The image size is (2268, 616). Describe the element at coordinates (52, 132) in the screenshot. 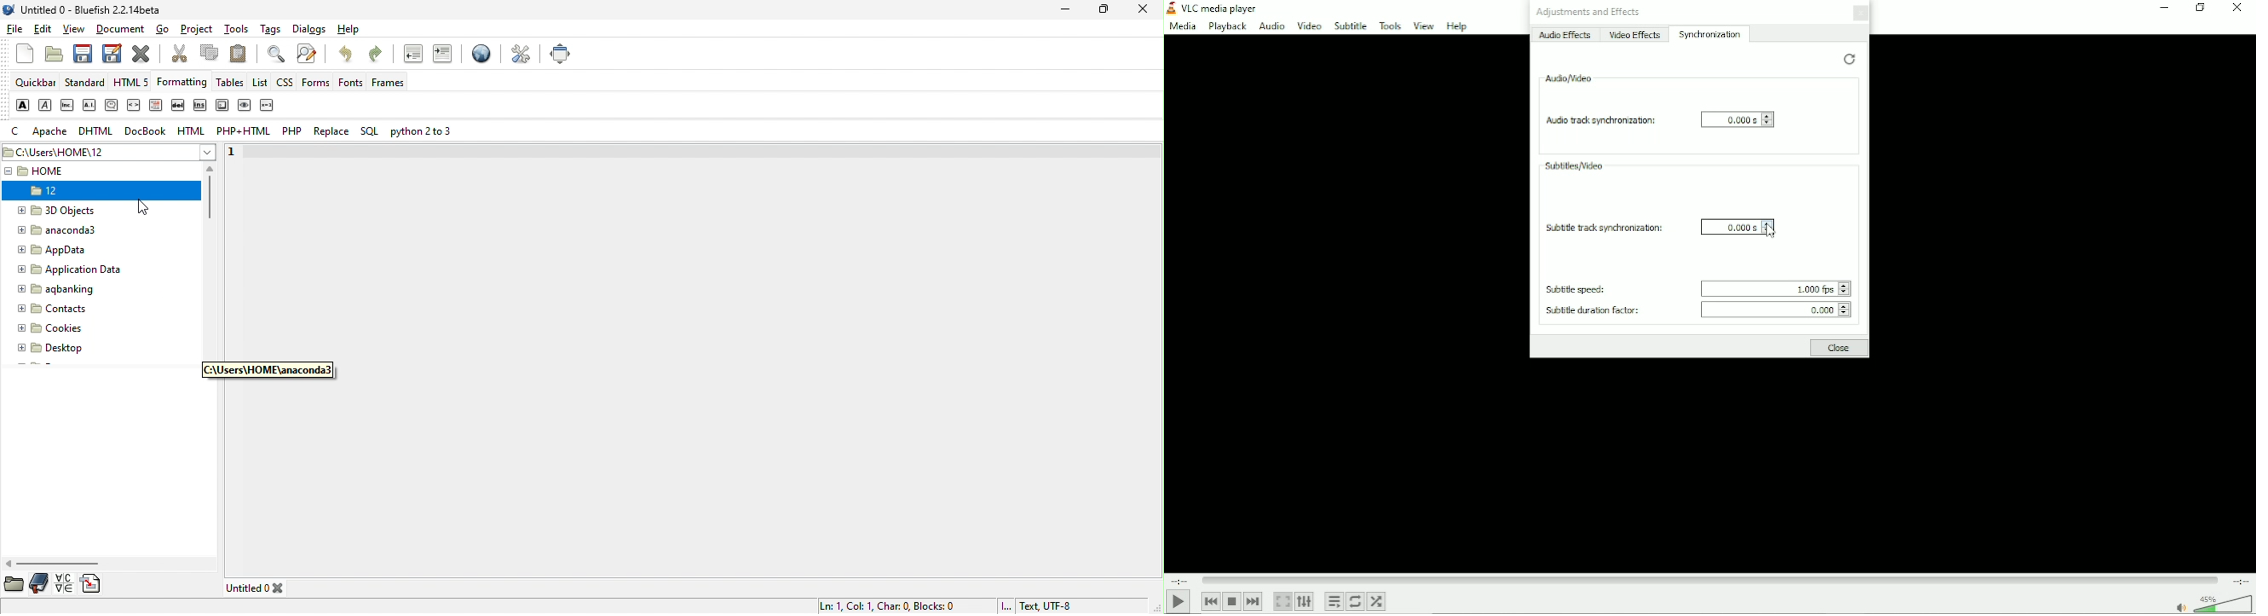

I see `apache` at that location.